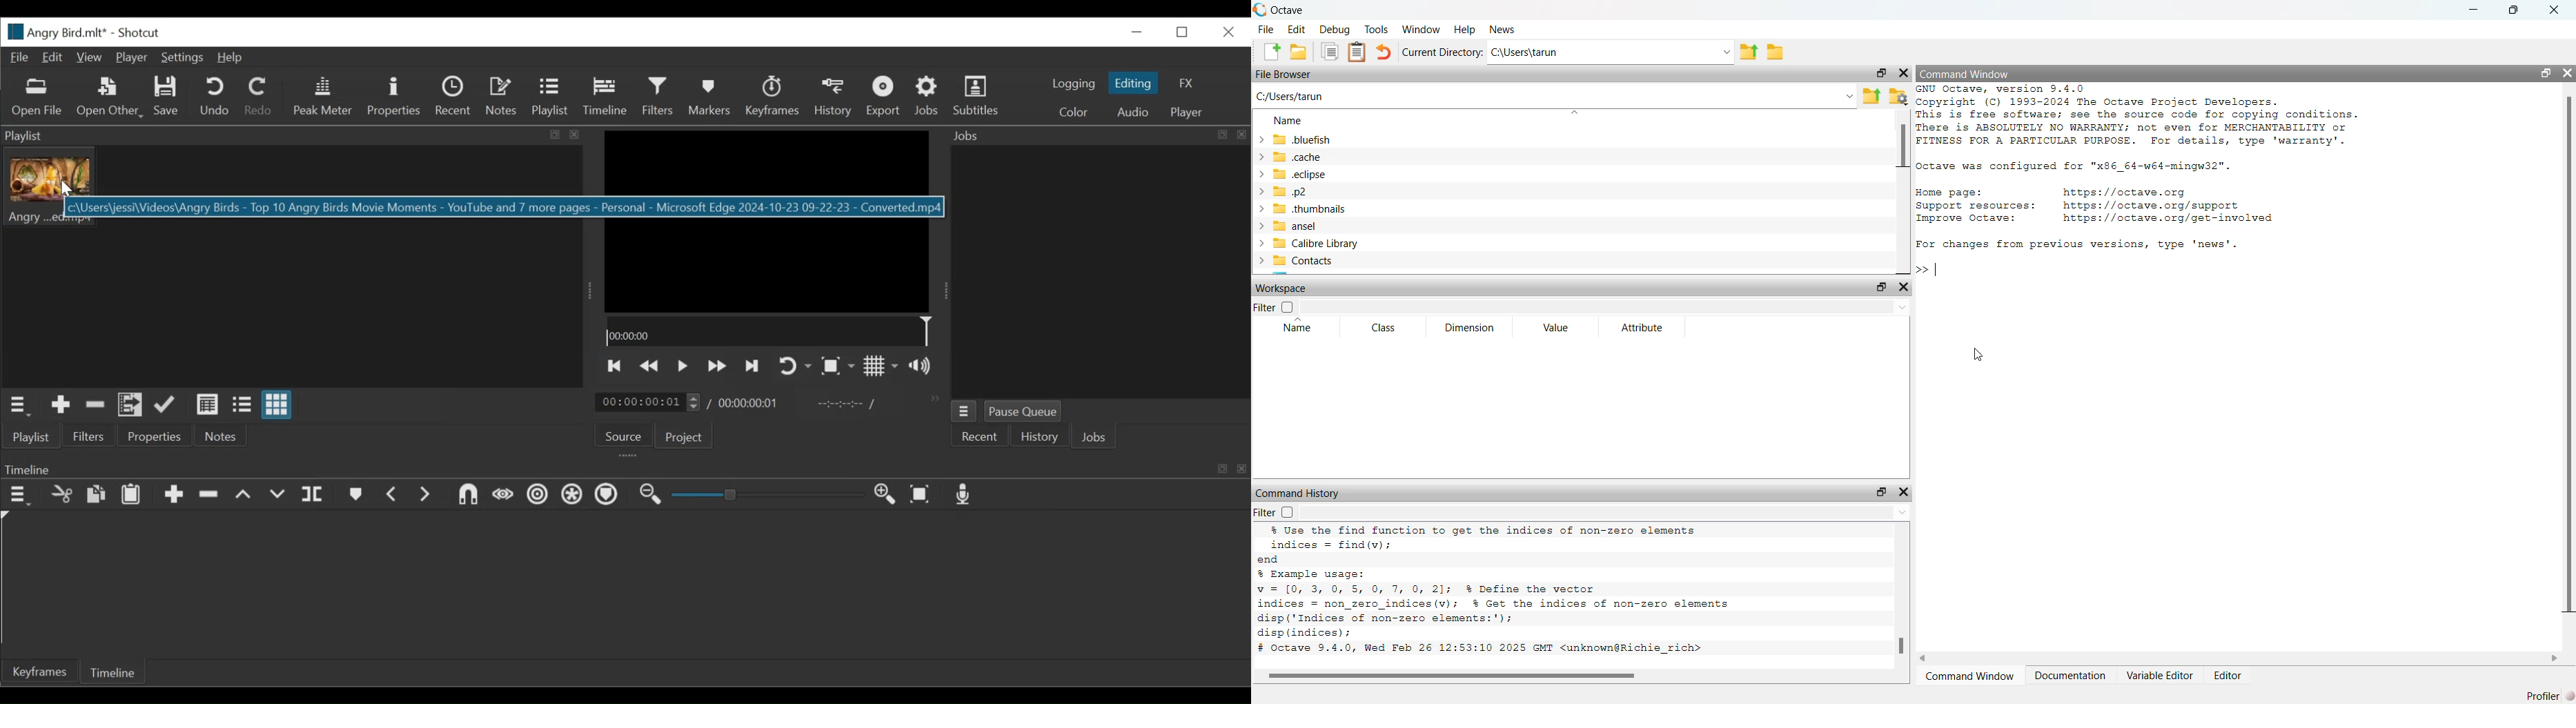 This screenshot has height=728, width=2576. Describe the element at coordinates (245, 495) in the screenshot. I see `Lift` at that location.